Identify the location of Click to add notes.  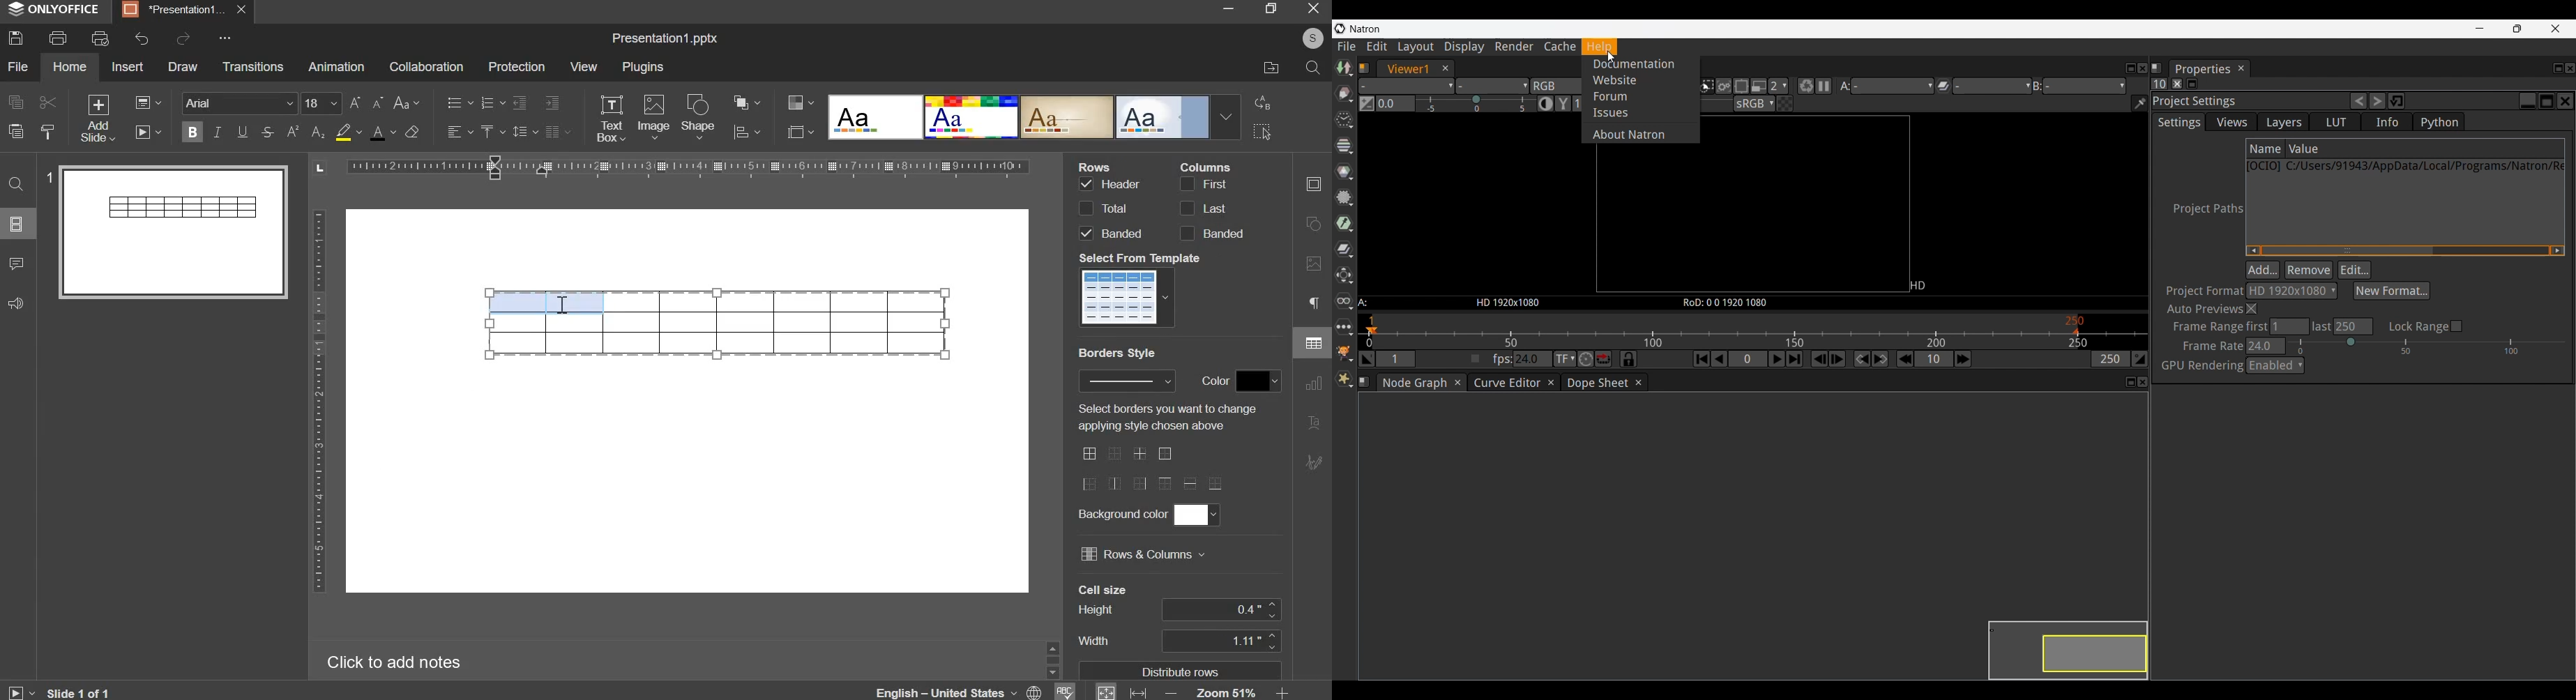
(390, 660).